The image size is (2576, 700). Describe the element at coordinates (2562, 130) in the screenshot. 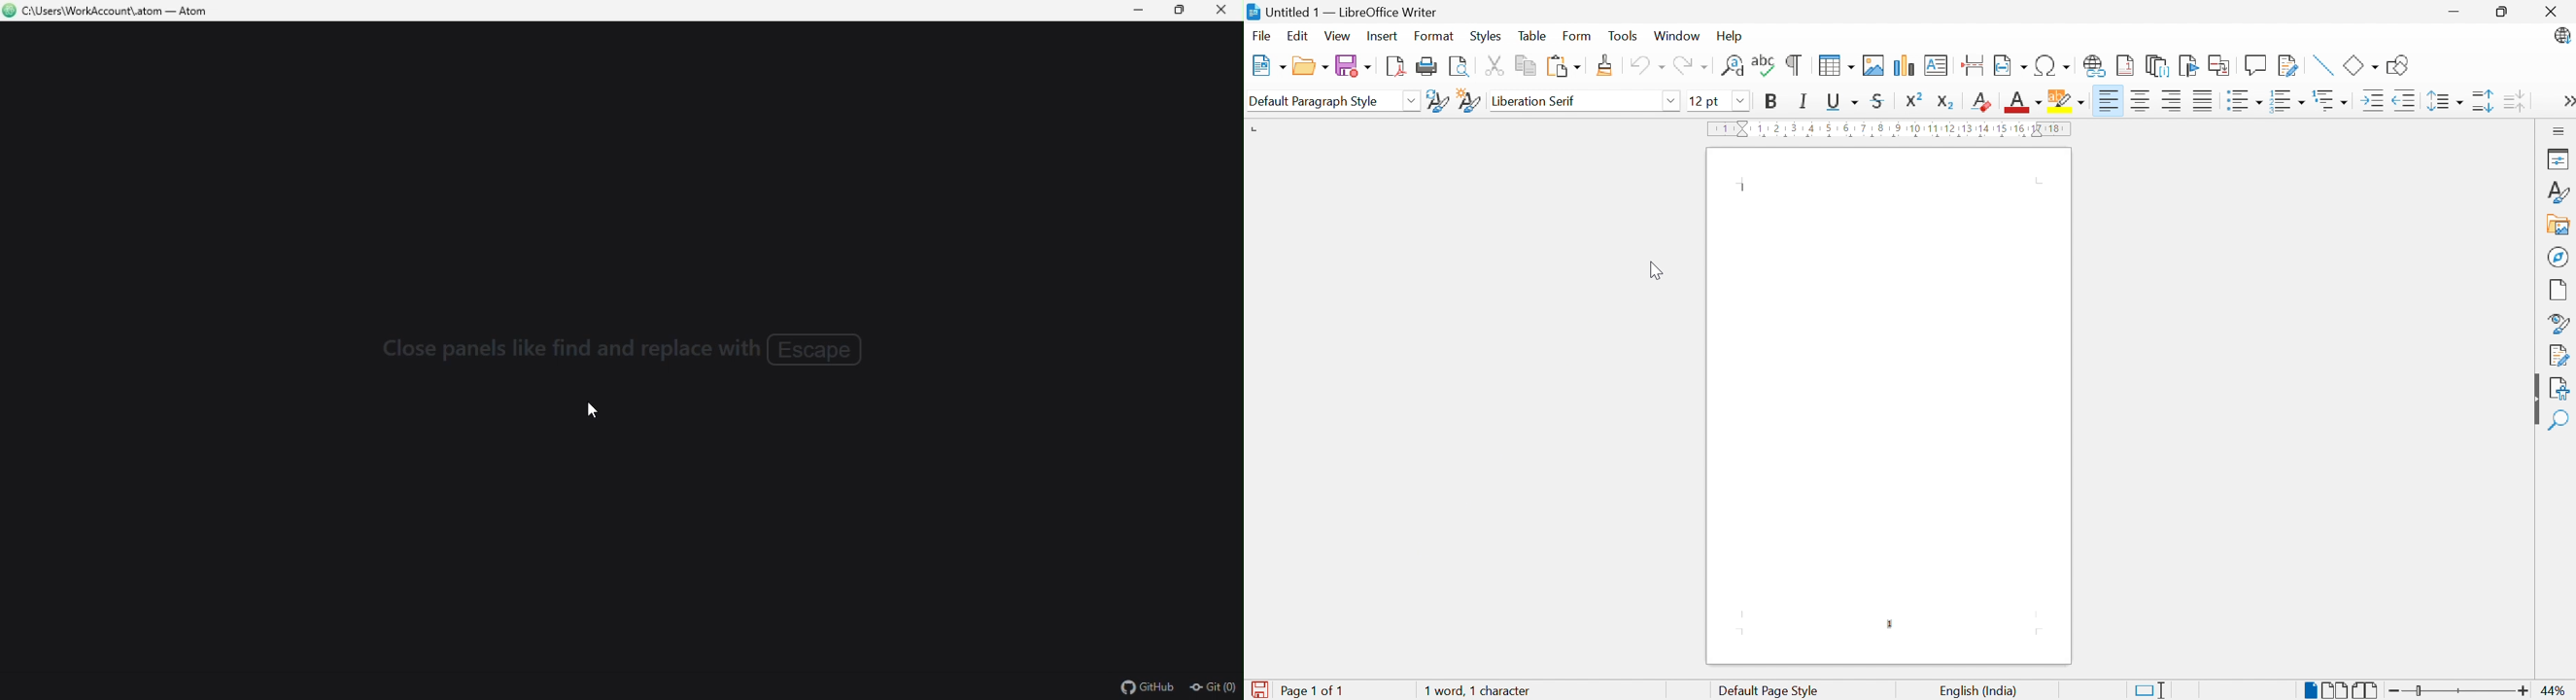

I see `Sidebar settings` at that location.